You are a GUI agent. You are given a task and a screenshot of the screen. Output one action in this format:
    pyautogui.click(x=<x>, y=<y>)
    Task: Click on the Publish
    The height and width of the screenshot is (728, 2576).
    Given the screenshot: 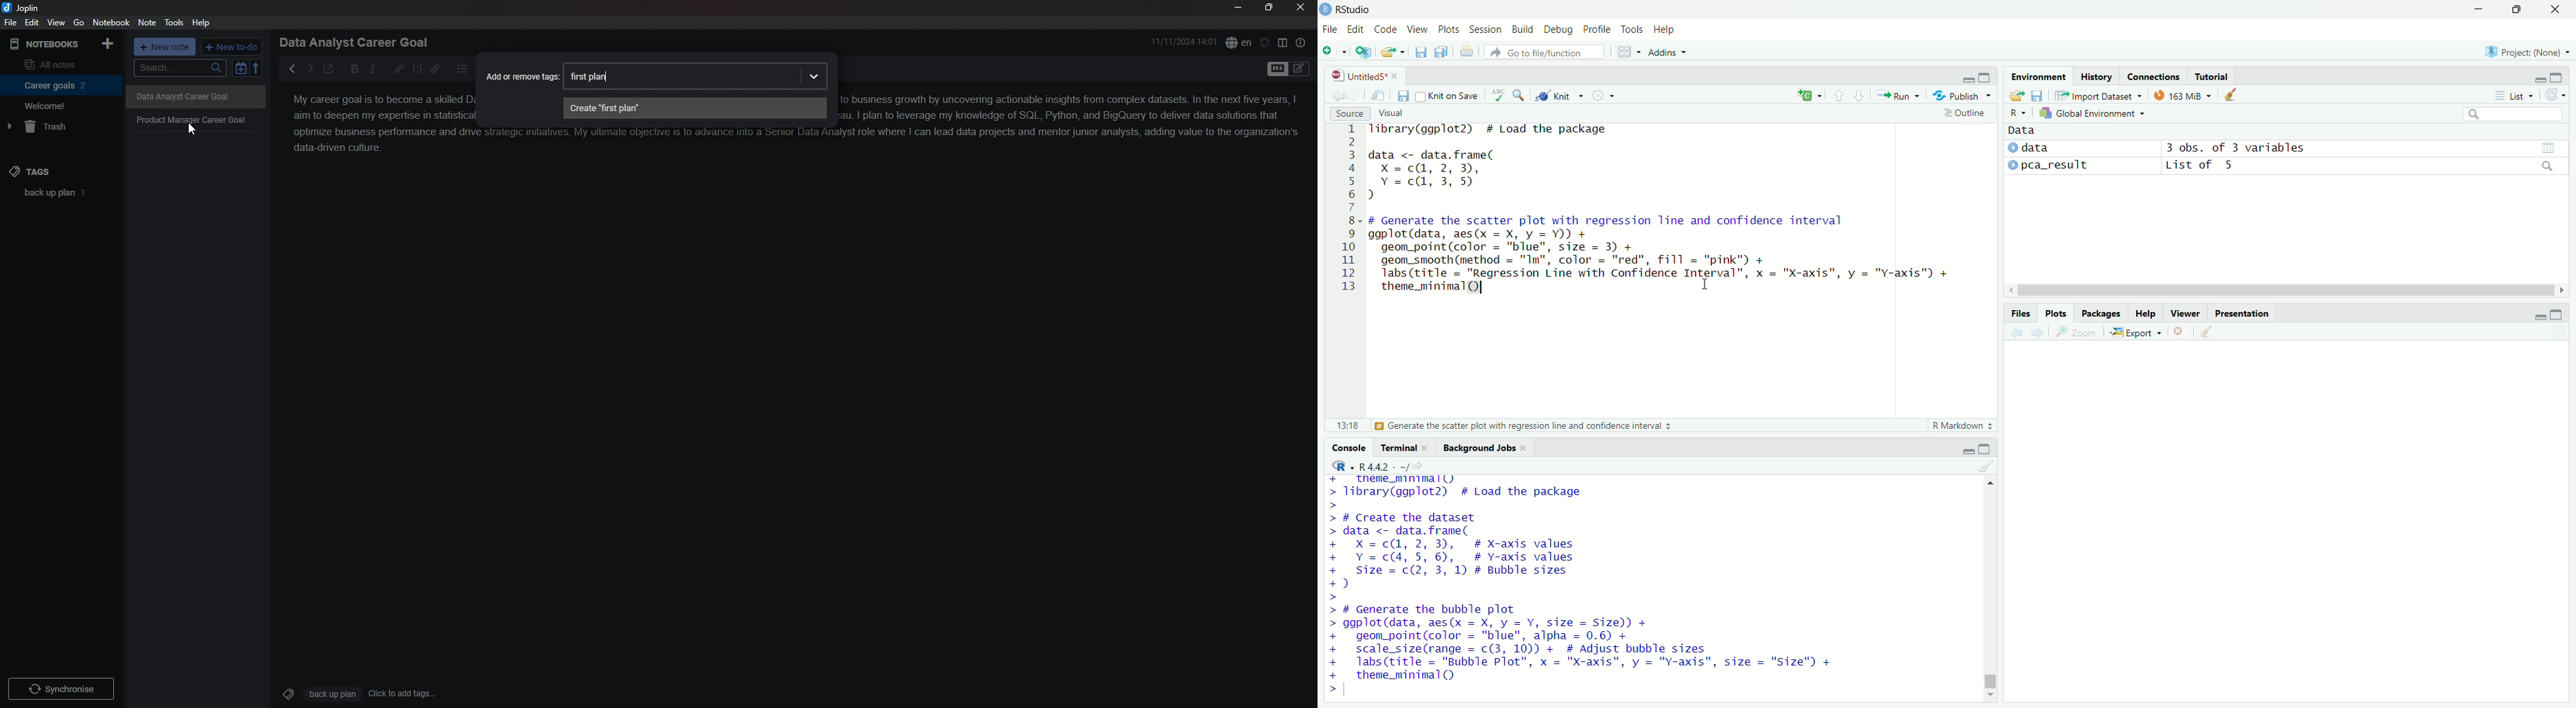 What is the action you would take?
    pyautogui.click(x=1963, y=94)
    